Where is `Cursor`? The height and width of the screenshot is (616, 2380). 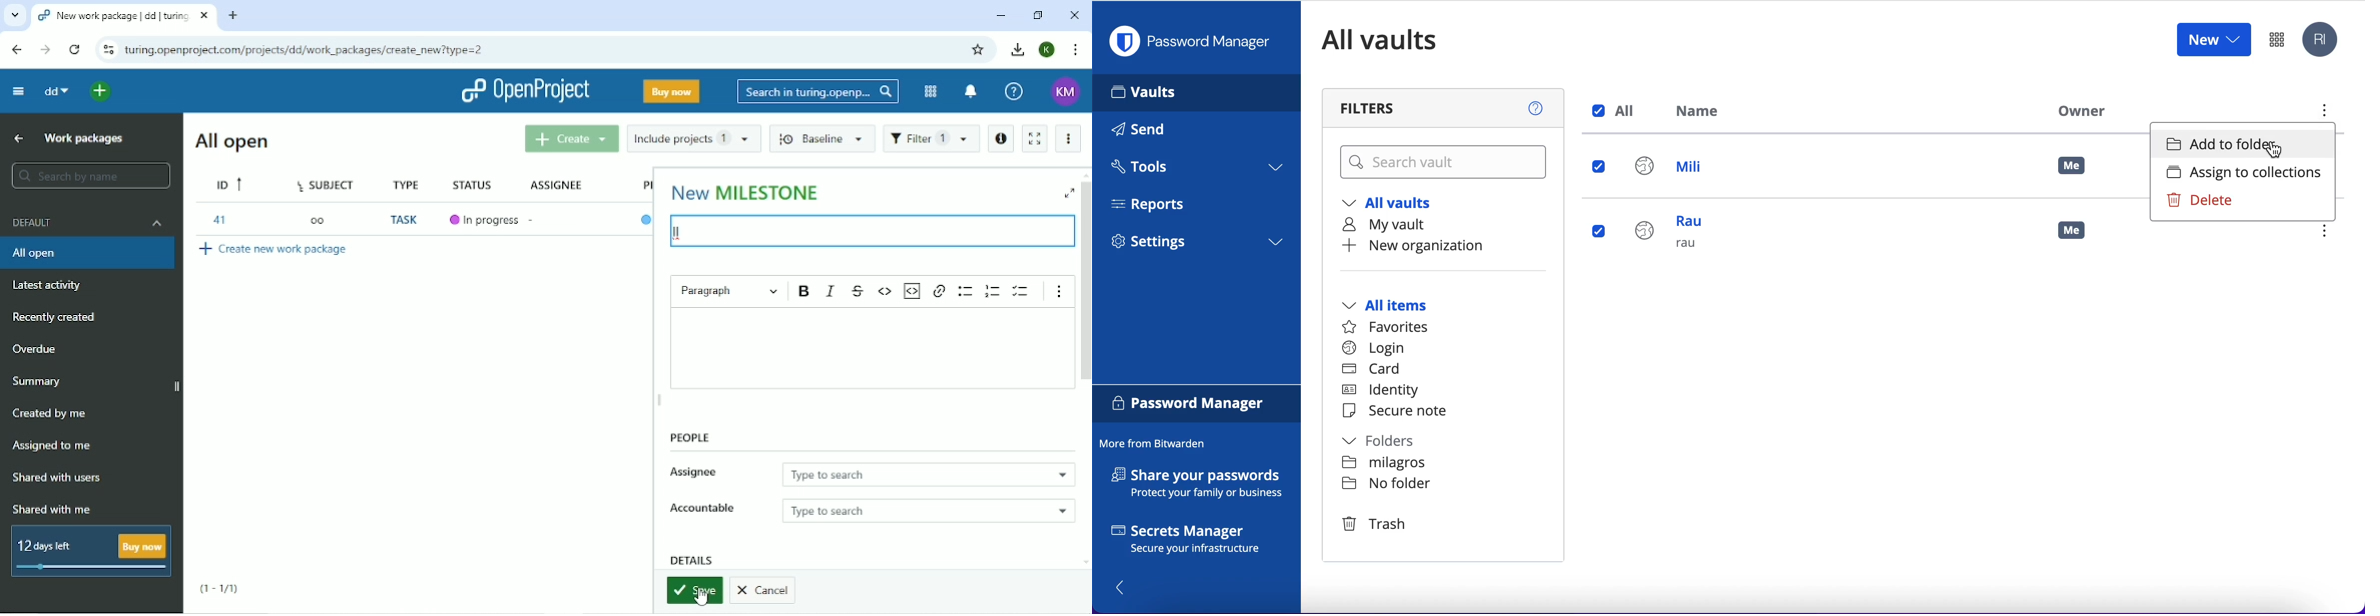 Cursor is located at coordinates (699, 596).